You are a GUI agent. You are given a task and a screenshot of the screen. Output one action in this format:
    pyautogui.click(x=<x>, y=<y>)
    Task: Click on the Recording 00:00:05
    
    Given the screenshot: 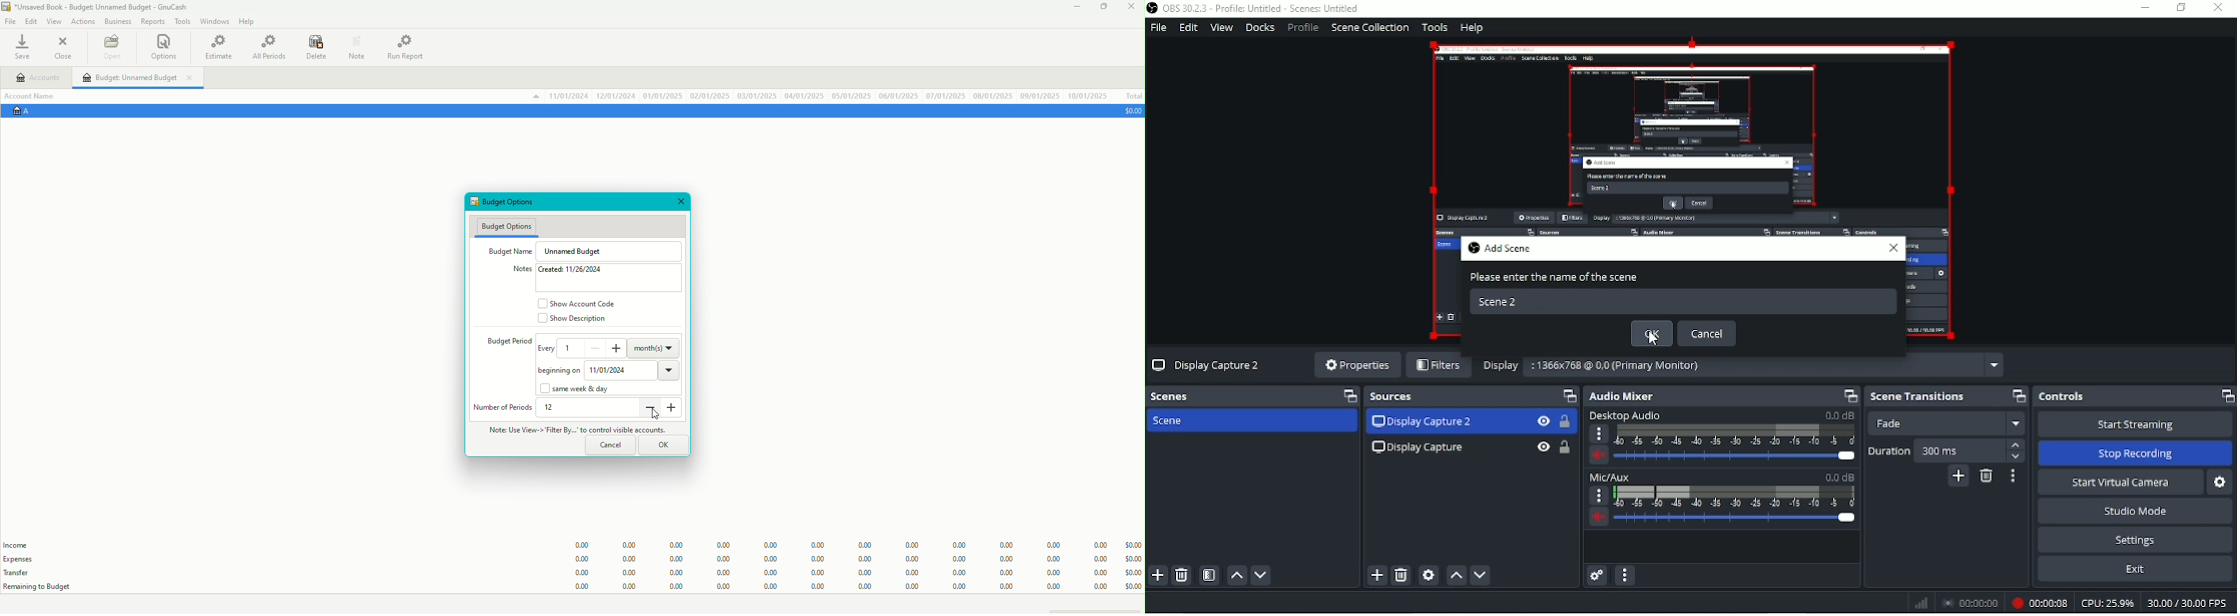 What is the action you would take?
    pyautogui.click(x=2039, y=603)
    